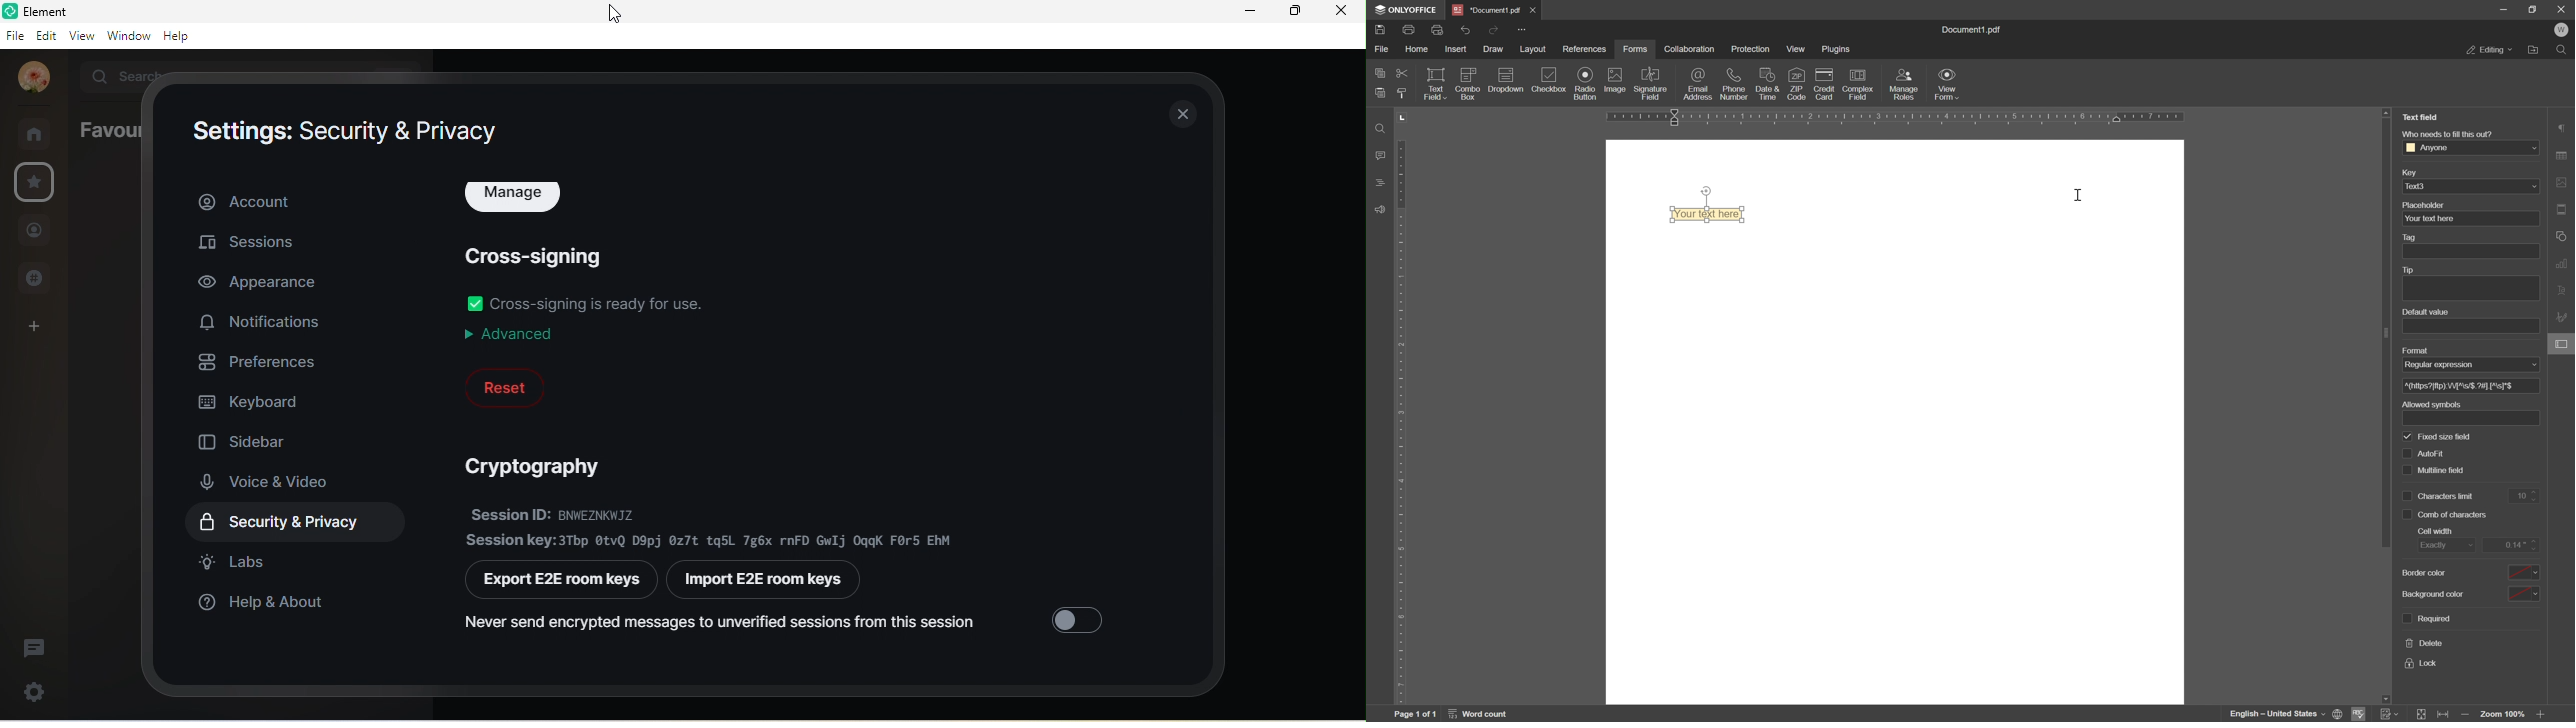 Image resolution: width=2576 pixels, height=728 pixels. Describe the element at coordinates (2413, 270) in the screenshot. I see `tip` at that location.